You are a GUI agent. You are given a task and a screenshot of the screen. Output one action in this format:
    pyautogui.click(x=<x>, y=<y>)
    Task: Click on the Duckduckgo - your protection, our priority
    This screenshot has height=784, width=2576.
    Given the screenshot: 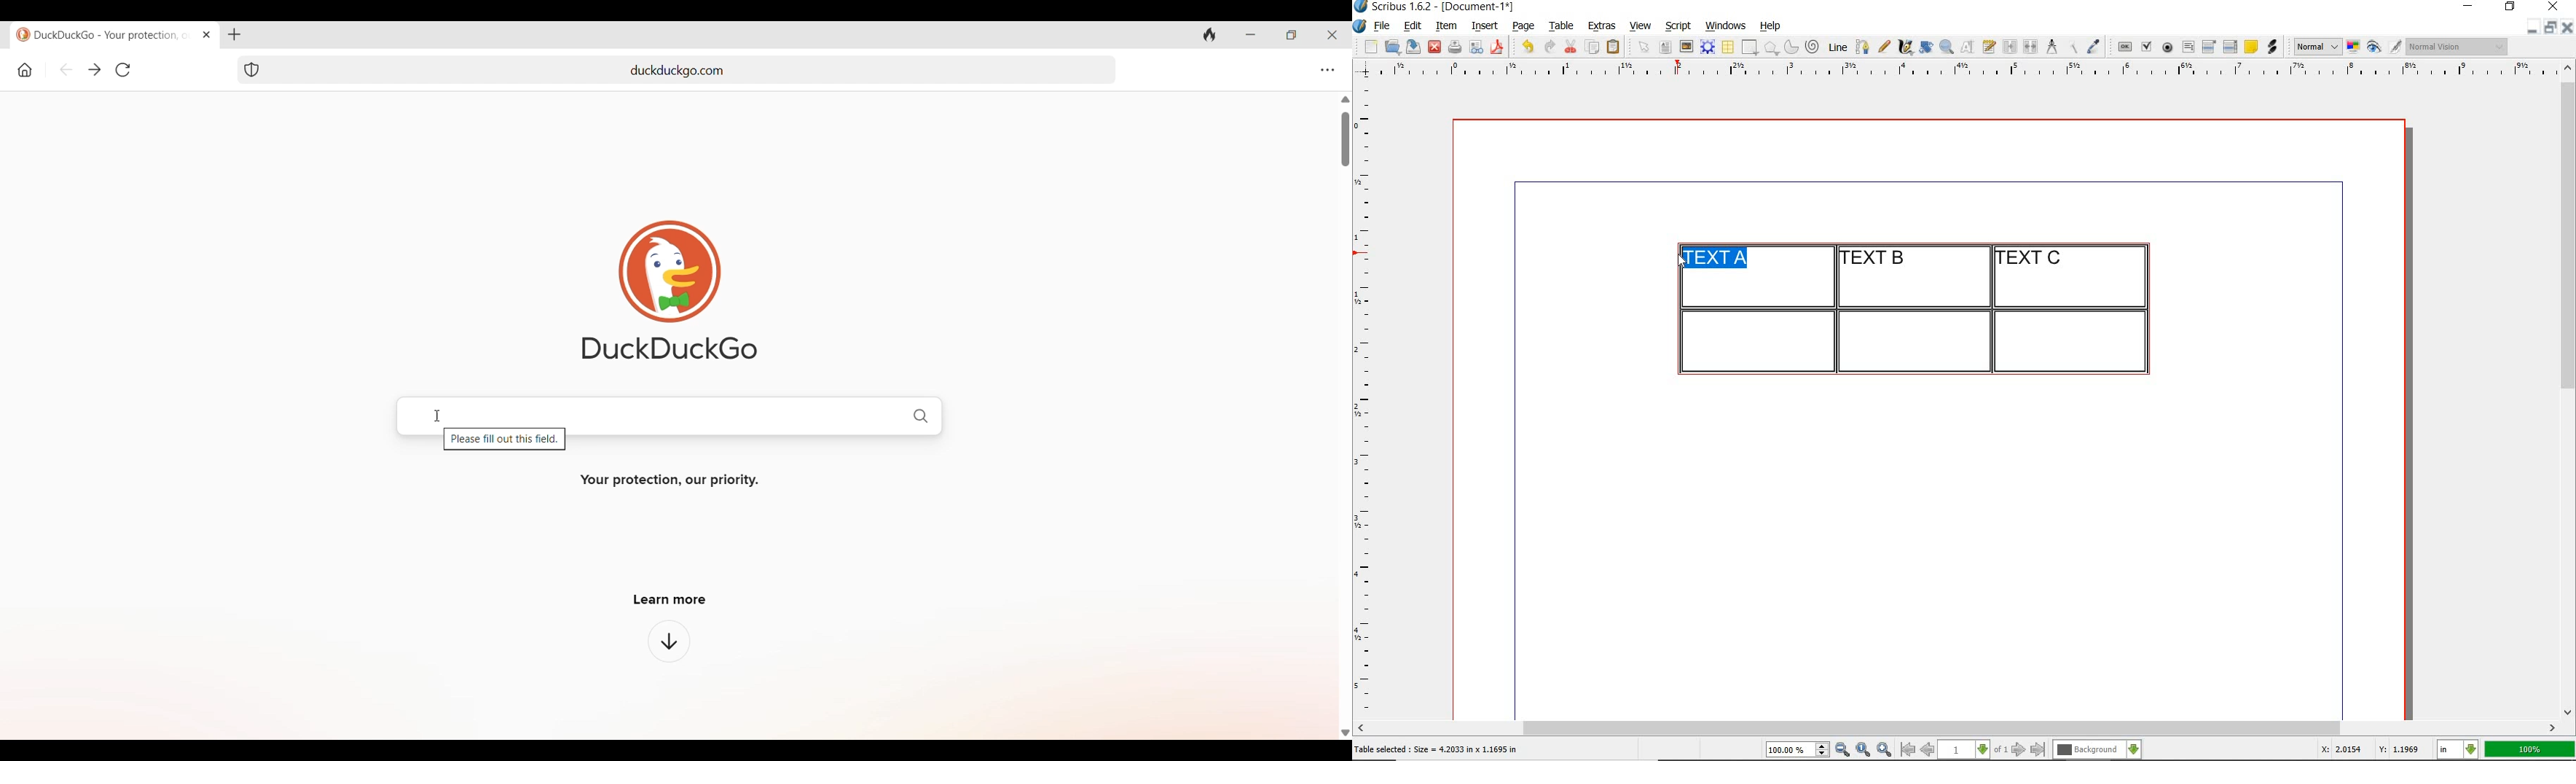 What is the action you would take?
    pyautogui.click(x=100, y=35)
    